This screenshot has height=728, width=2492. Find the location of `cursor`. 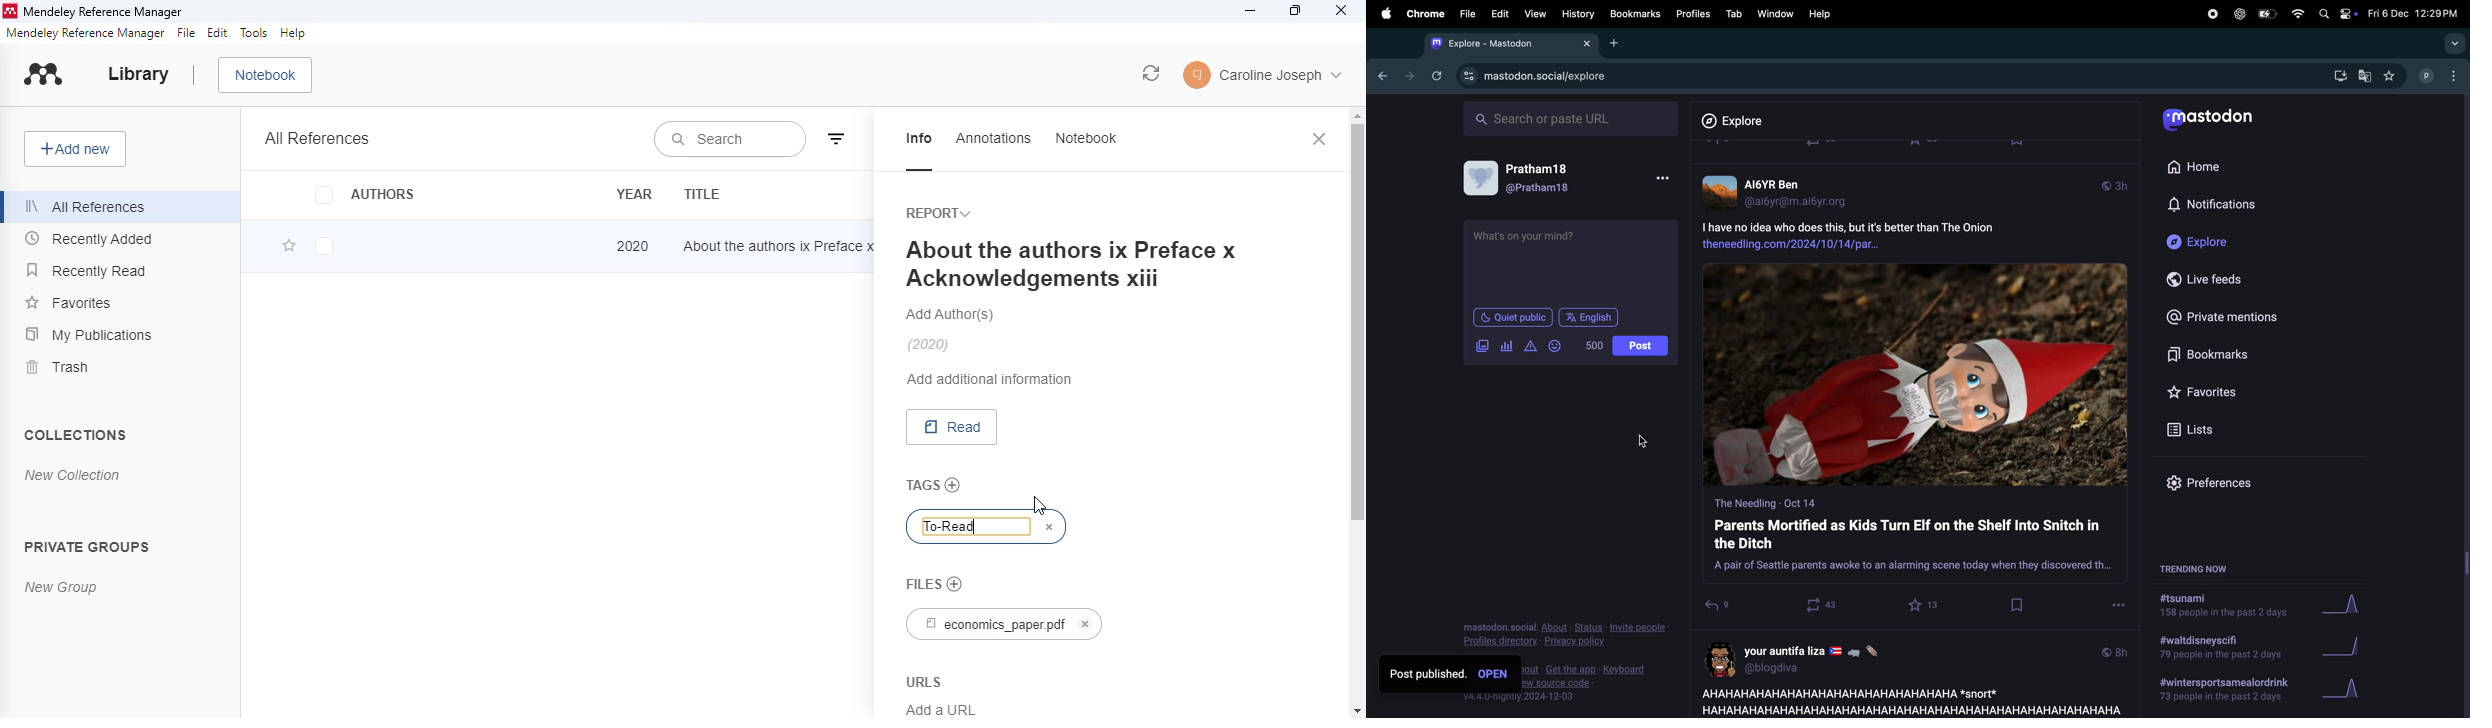

cursor is located at coordinates (1730, 615).